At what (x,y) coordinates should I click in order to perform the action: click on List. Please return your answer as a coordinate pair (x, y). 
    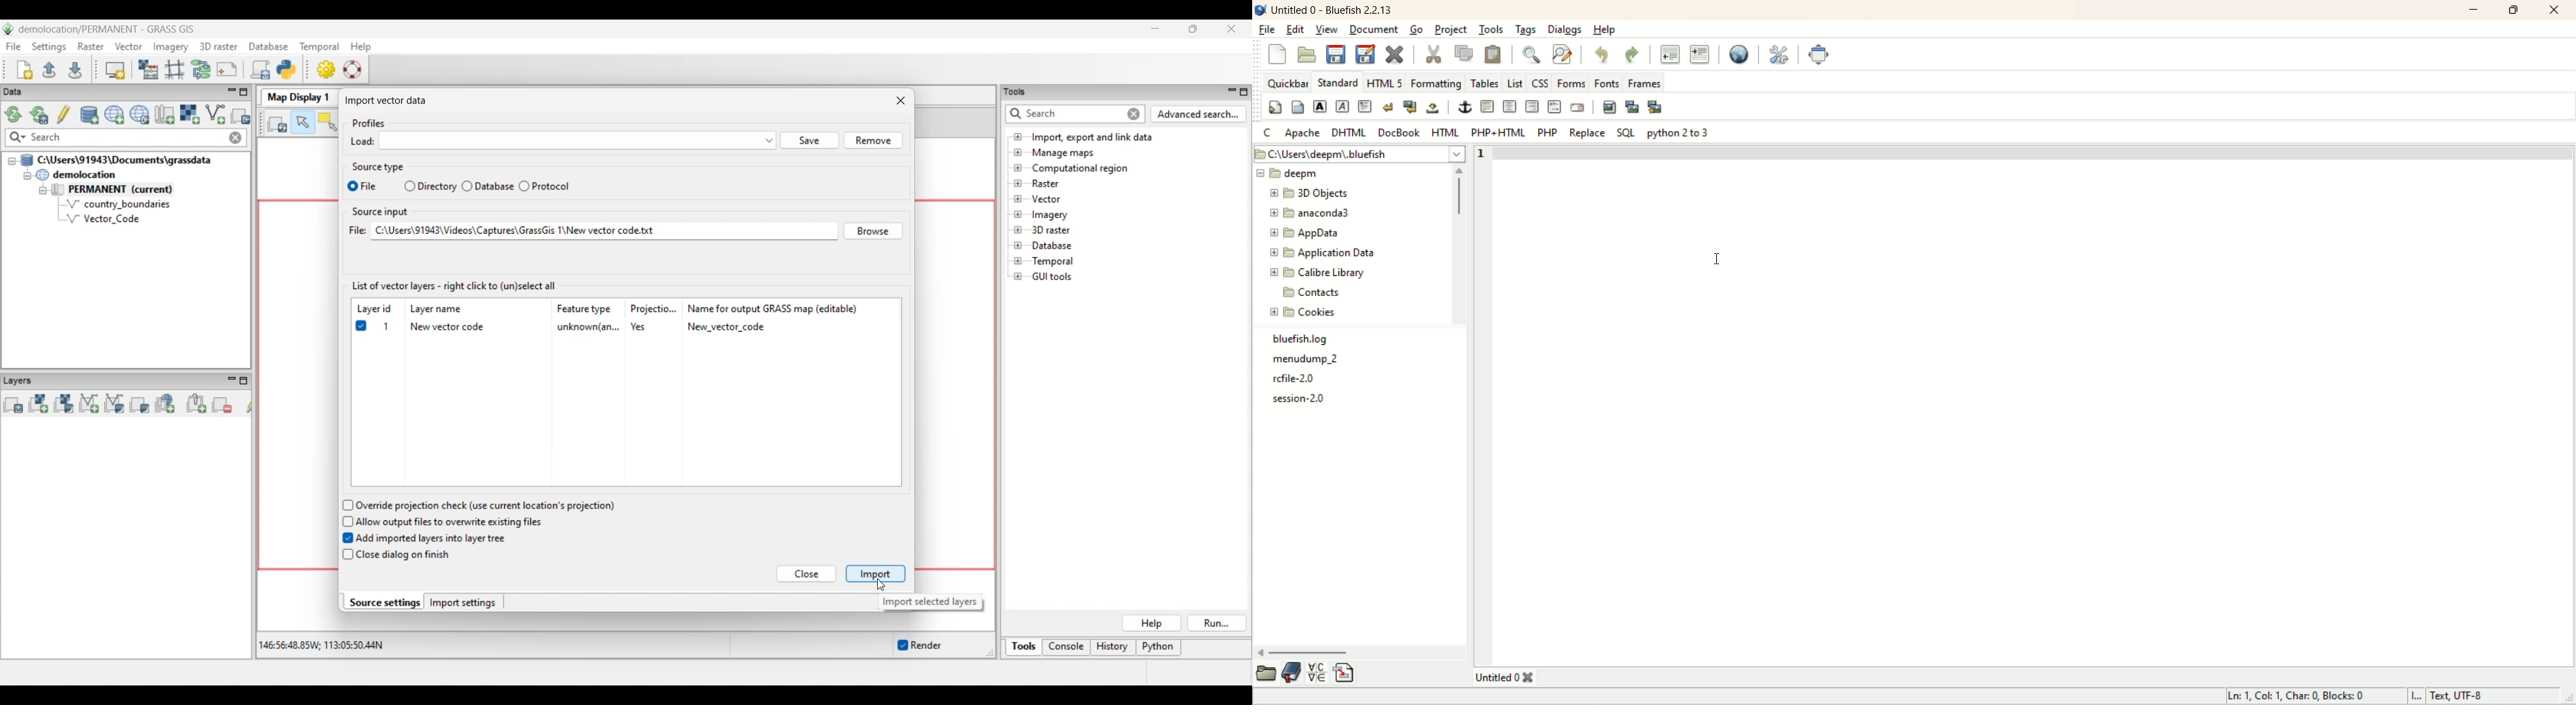
    Looking at the image, I should click on (1515, 83).